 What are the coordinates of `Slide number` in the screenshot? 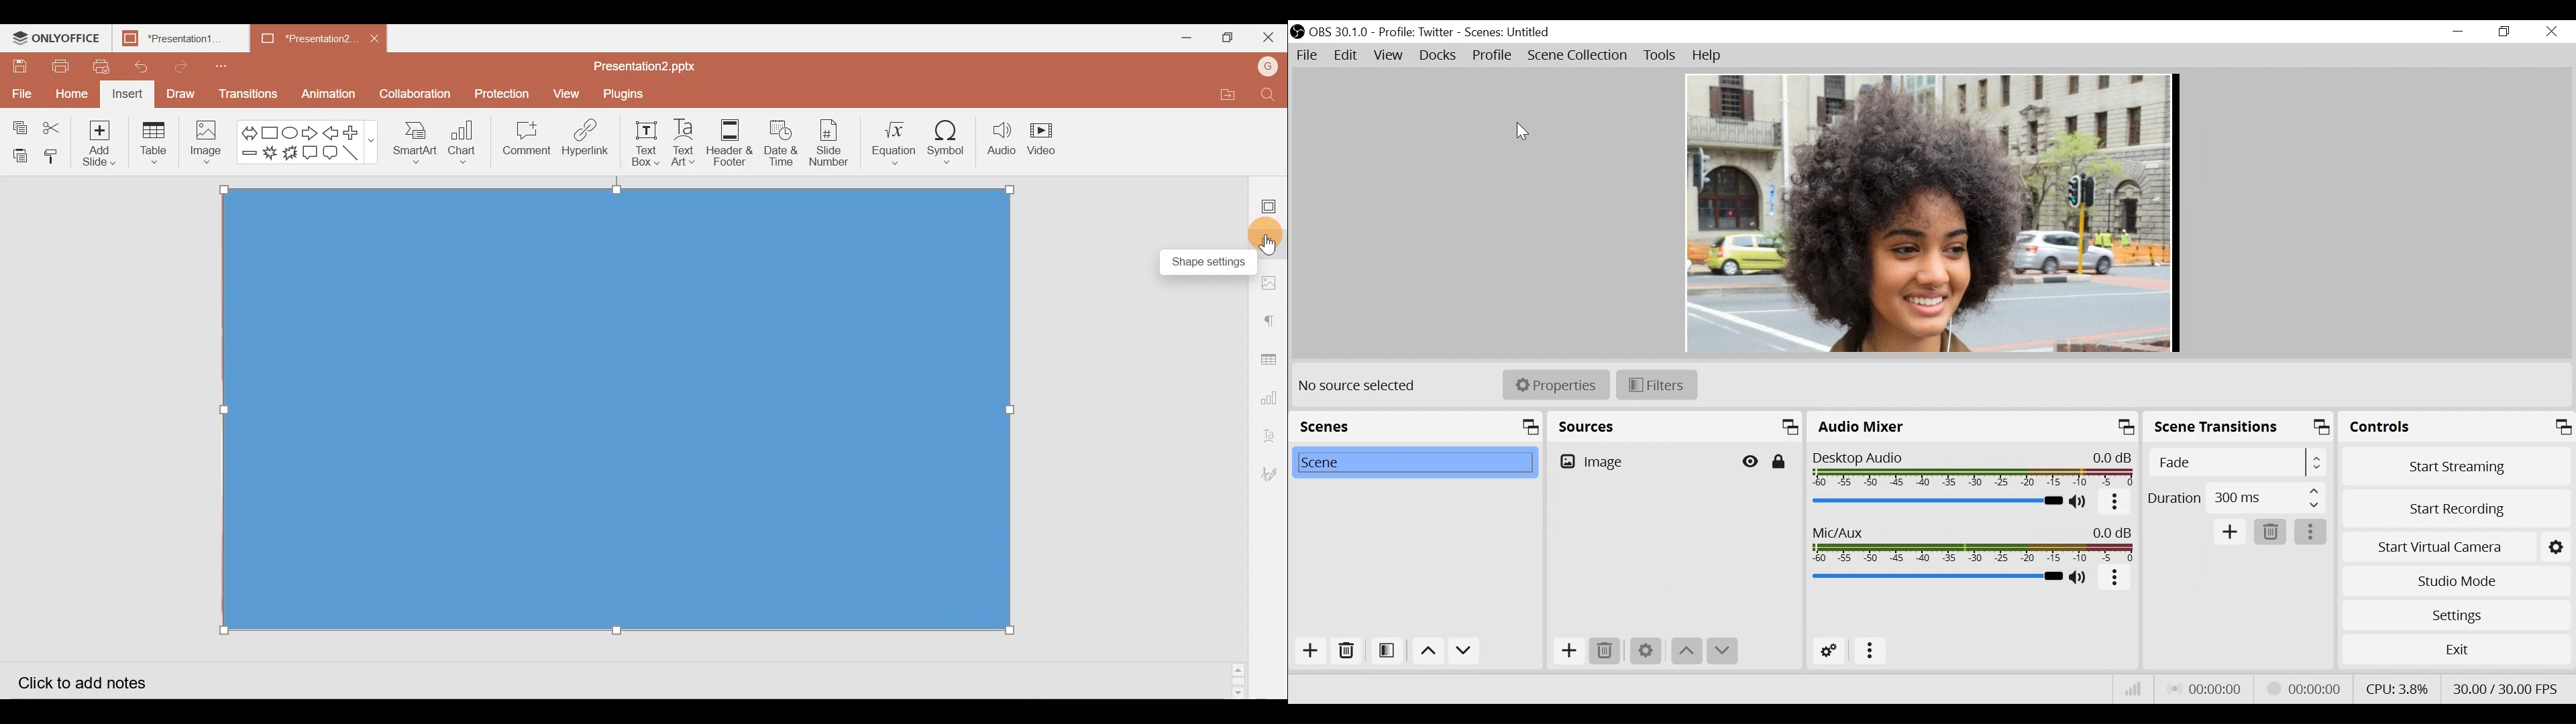 It's located at (833, 141).